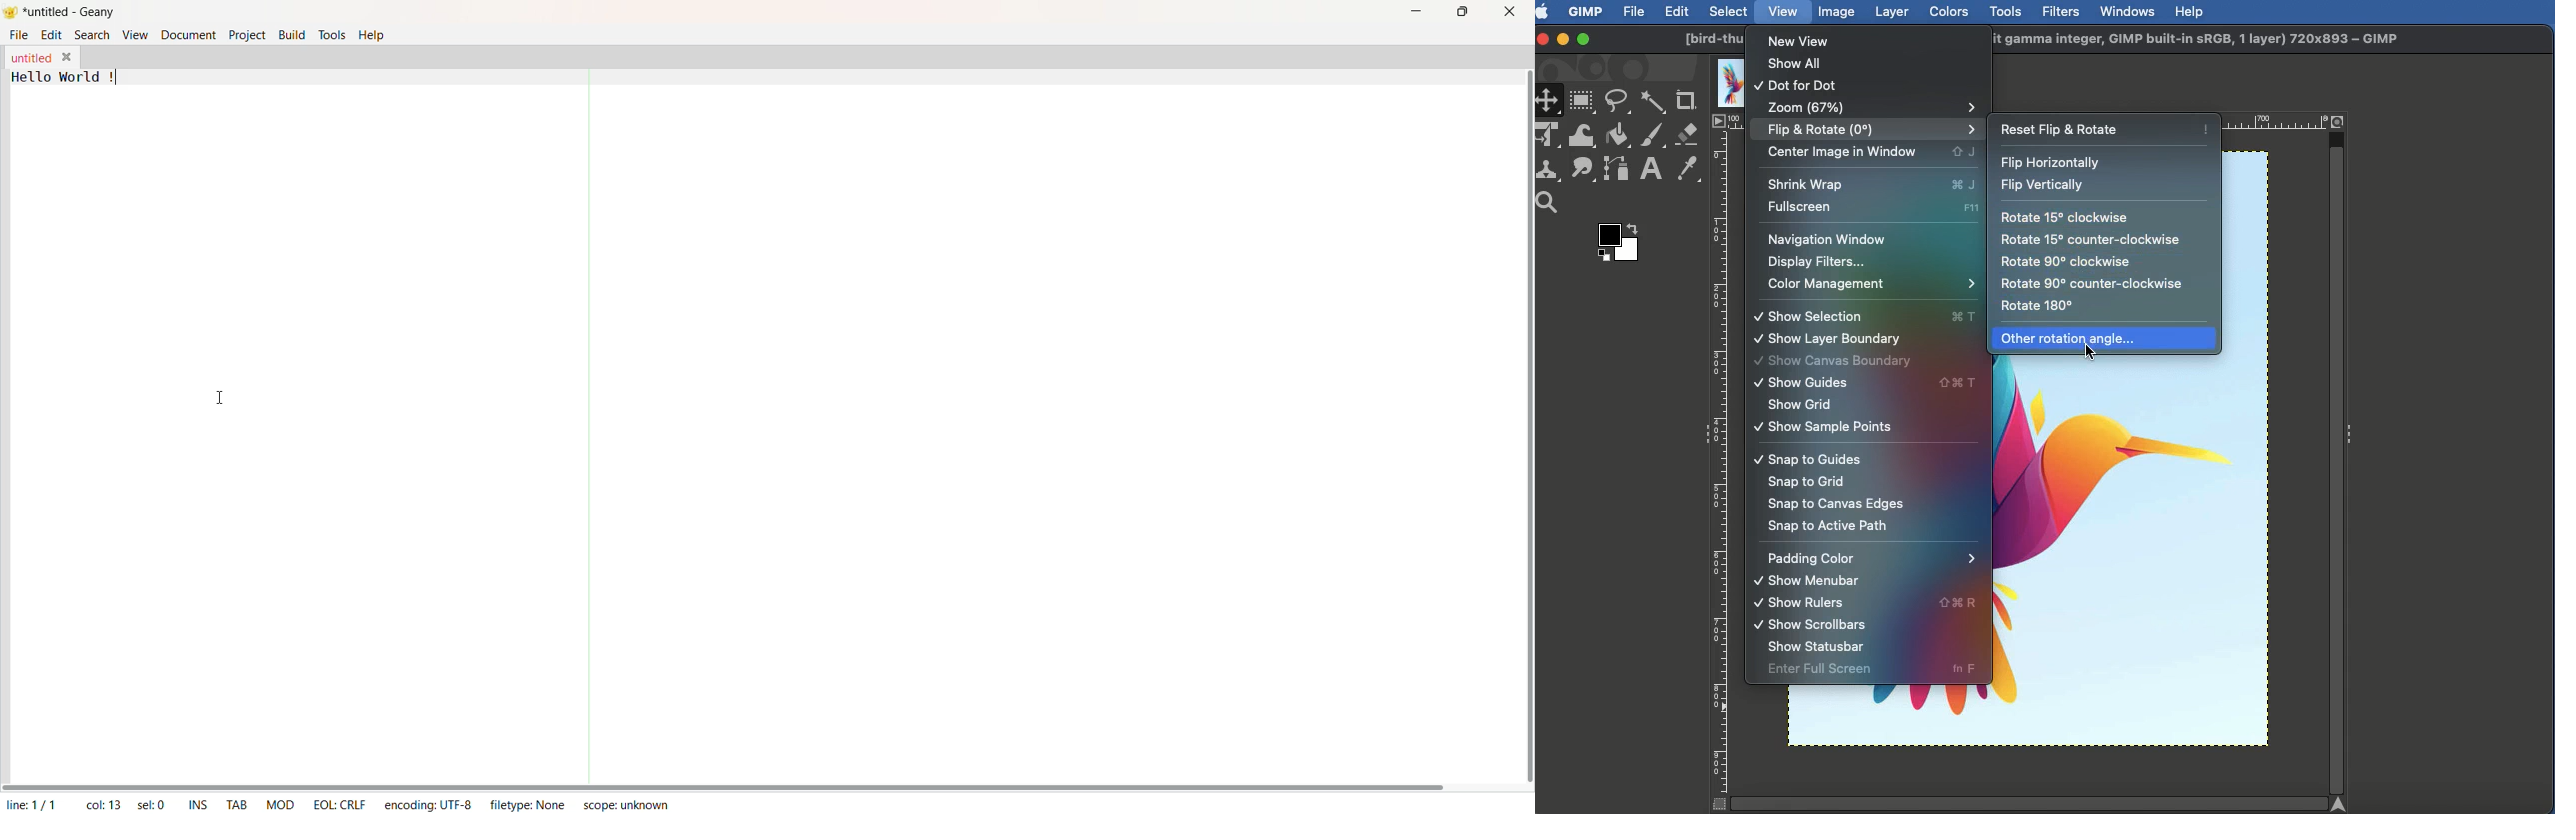 The height and width of the screenshot is (840, 2576). What do you see at coordinates (246, 36) in the screenshot?
I see `Project` at bounding box center [246, 36].